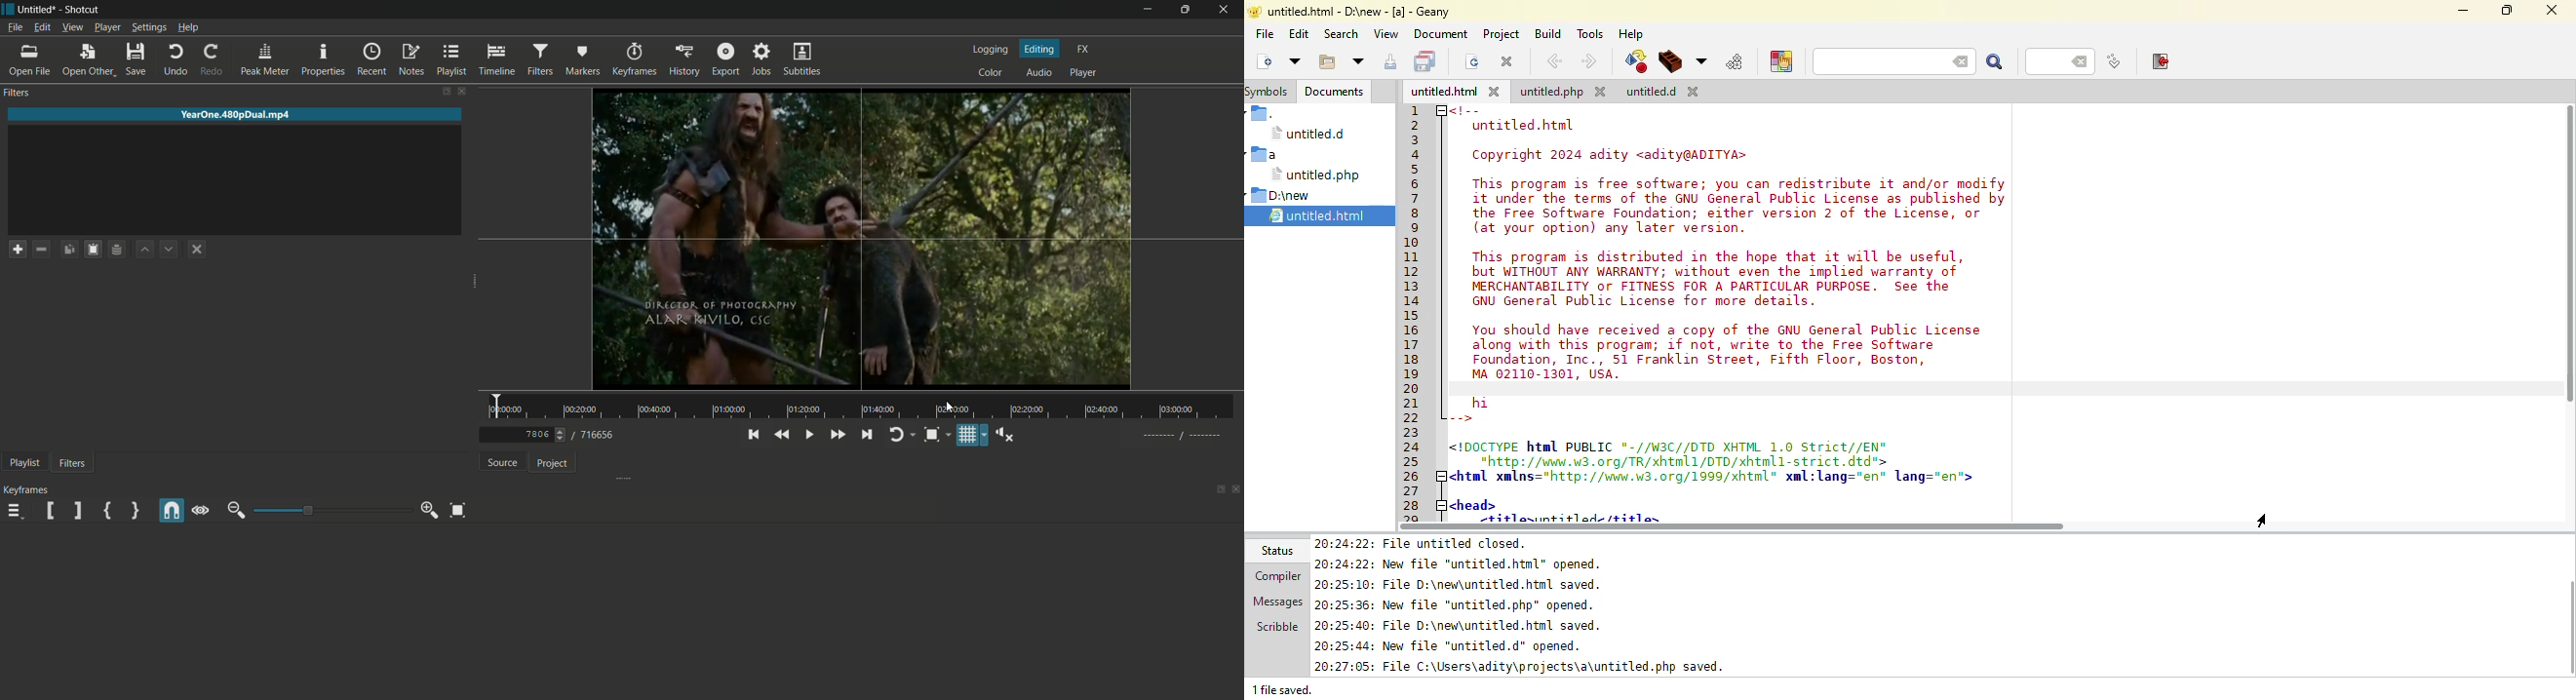 The image size is (2576, 700). Describe the element at coordinates (948, 408) in the screenshot. I see `cursor` at that location.